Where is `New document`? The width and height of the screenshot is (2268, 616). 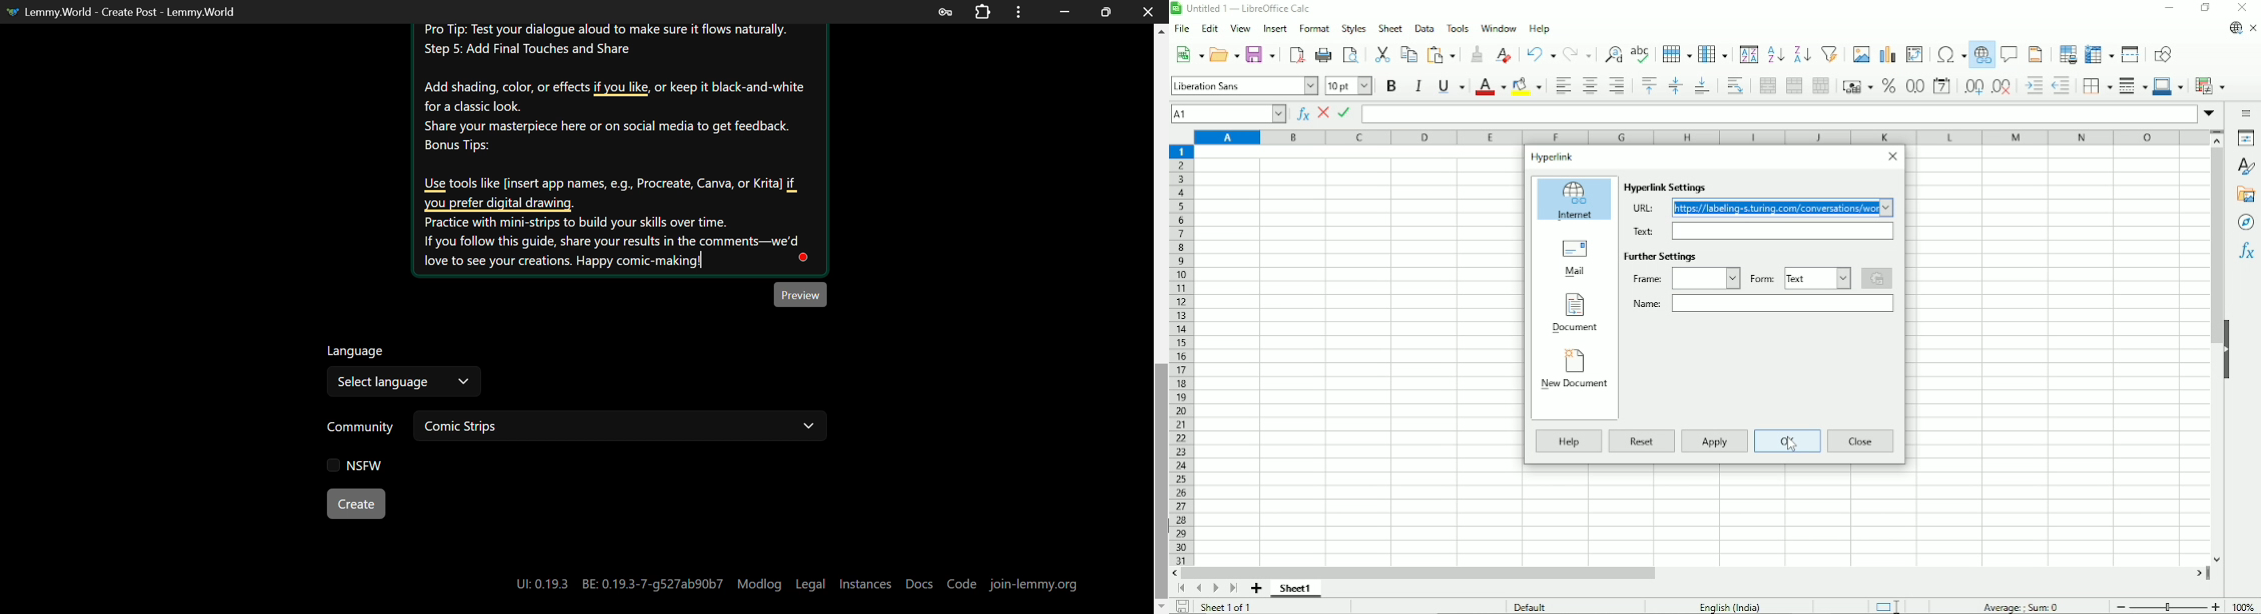 New document is located at coordinates (1575, 374).